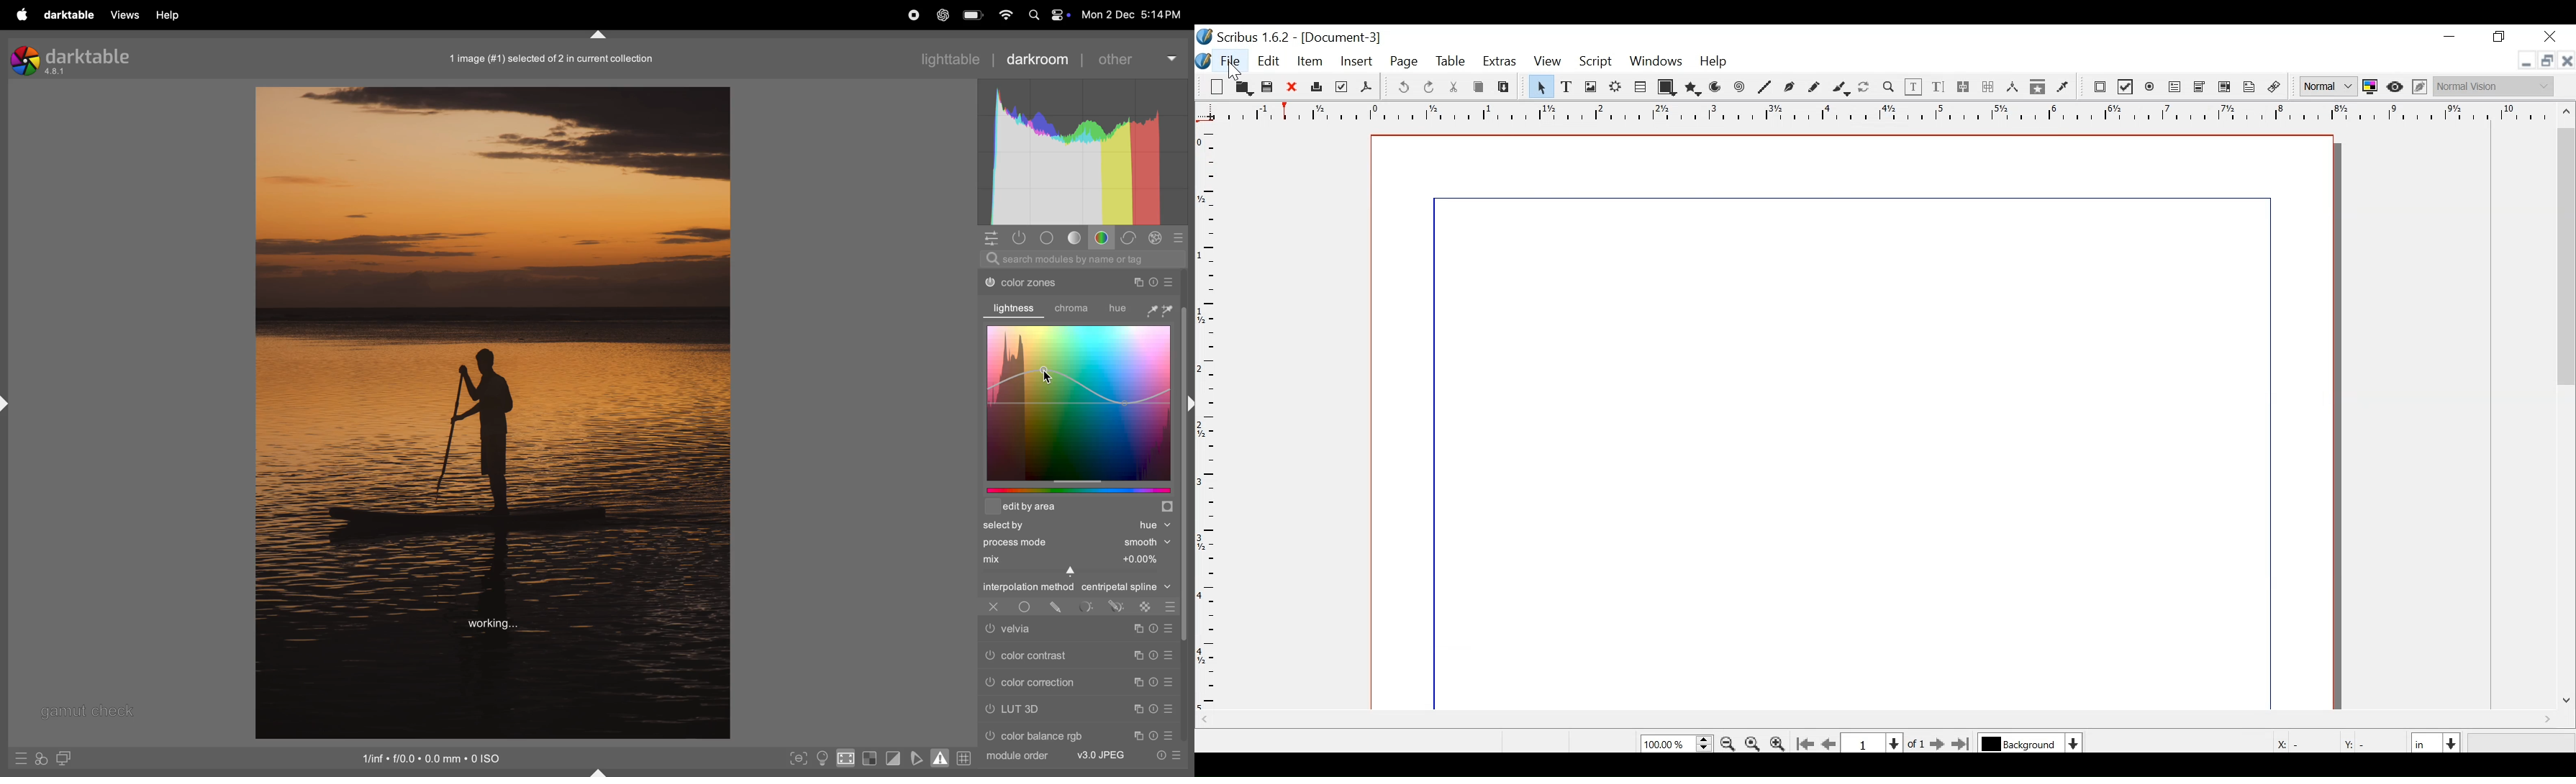 The width and height of the screenshot is (2576, 784). Describe the element at coordinates (797, 758) in the screenshot. I see `toggle peak focusing mode` at that location.